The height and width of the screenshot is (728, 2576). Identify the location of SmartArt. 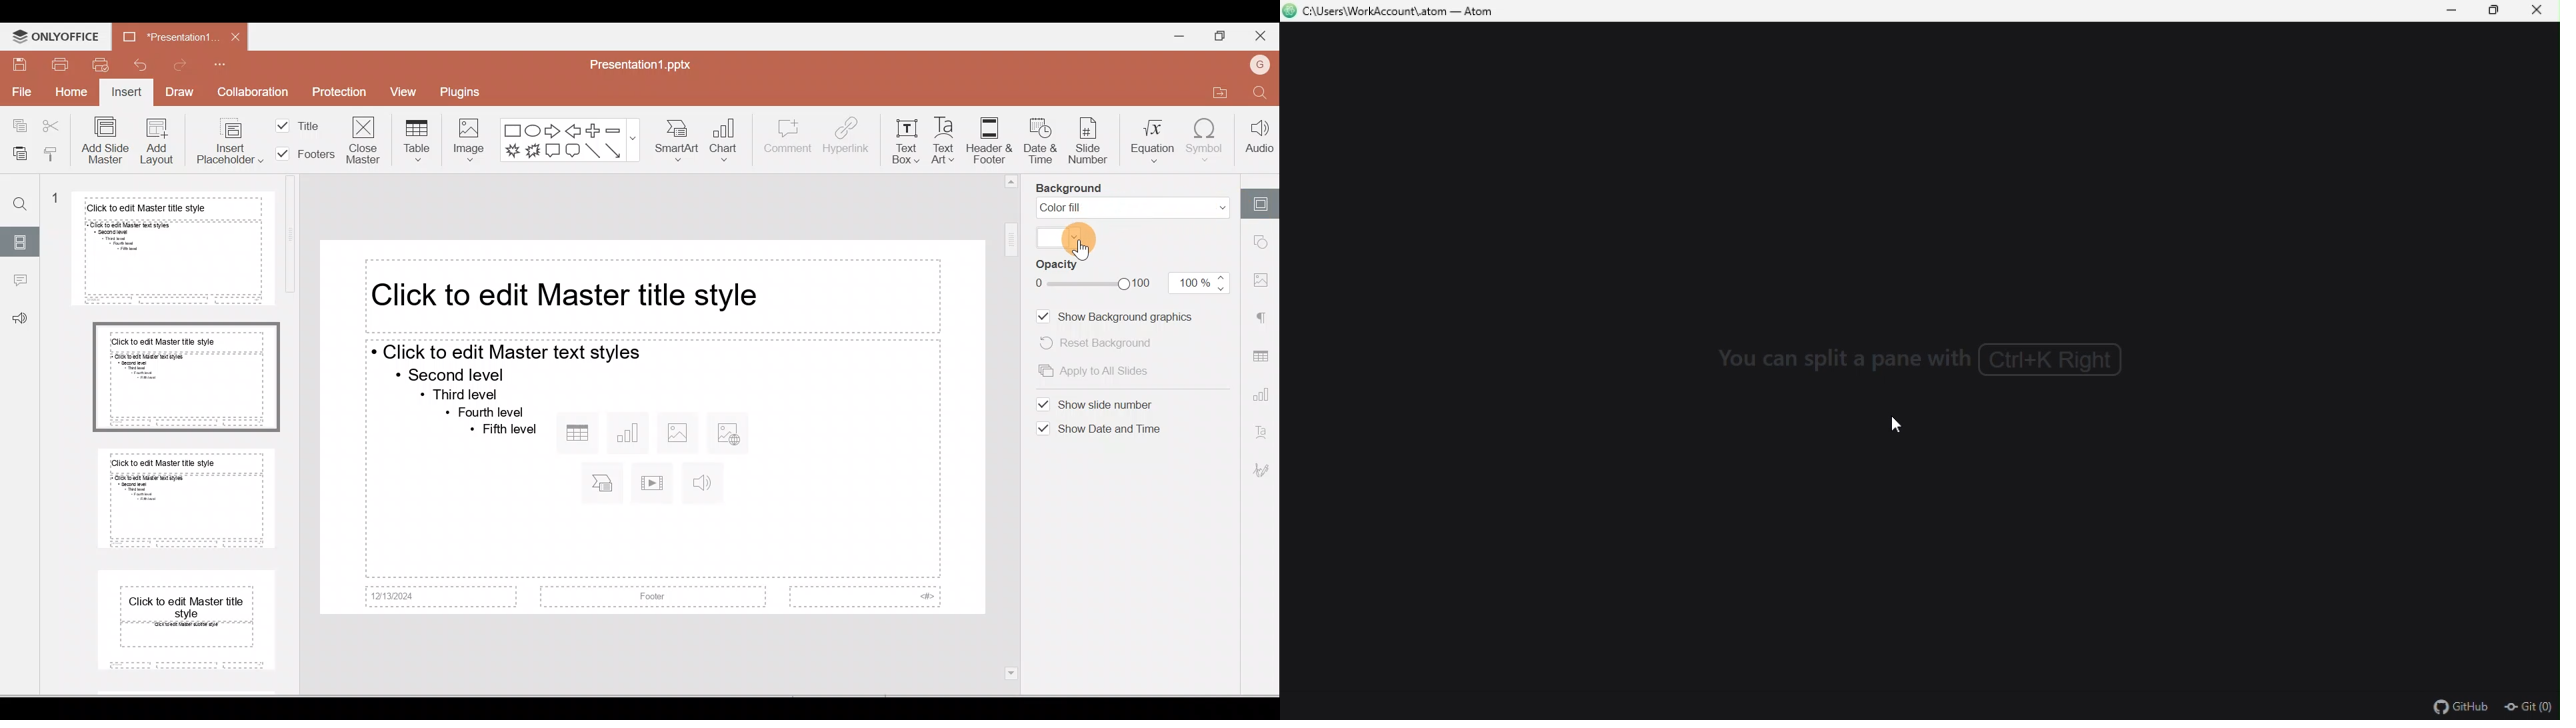
(679, 139).